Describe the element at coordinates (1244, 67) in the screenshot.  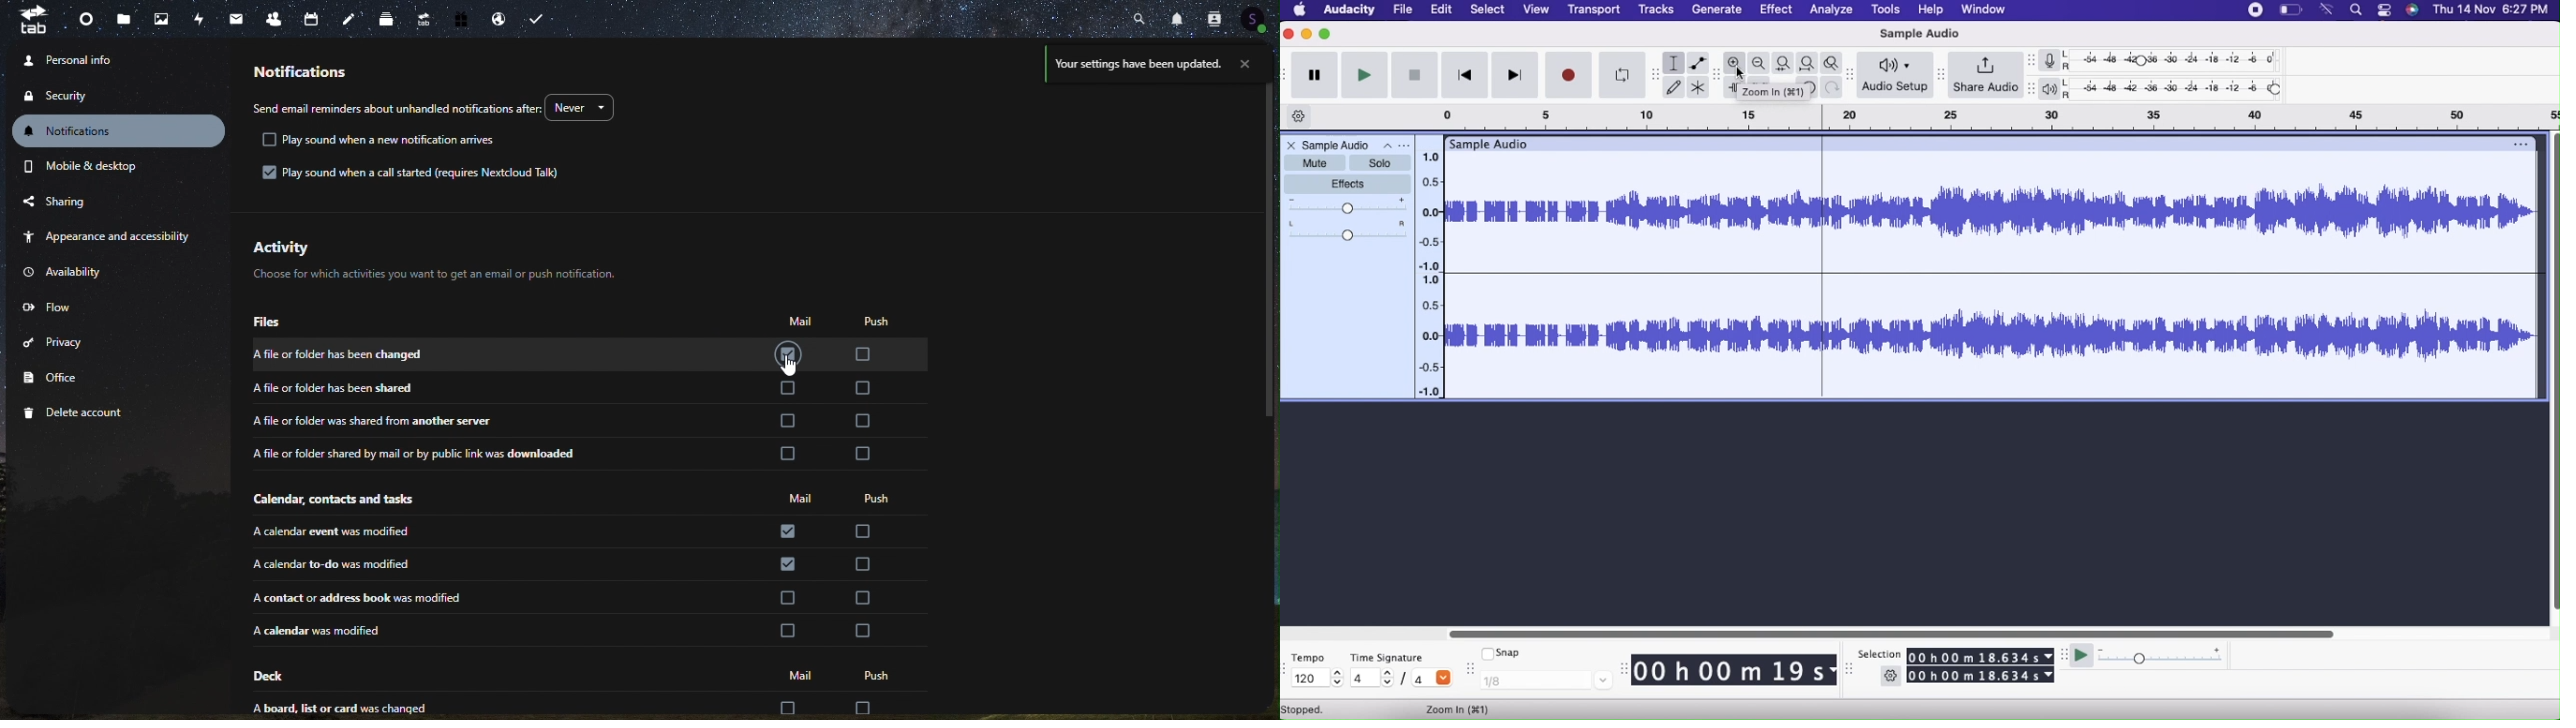
I see `close` at that location.